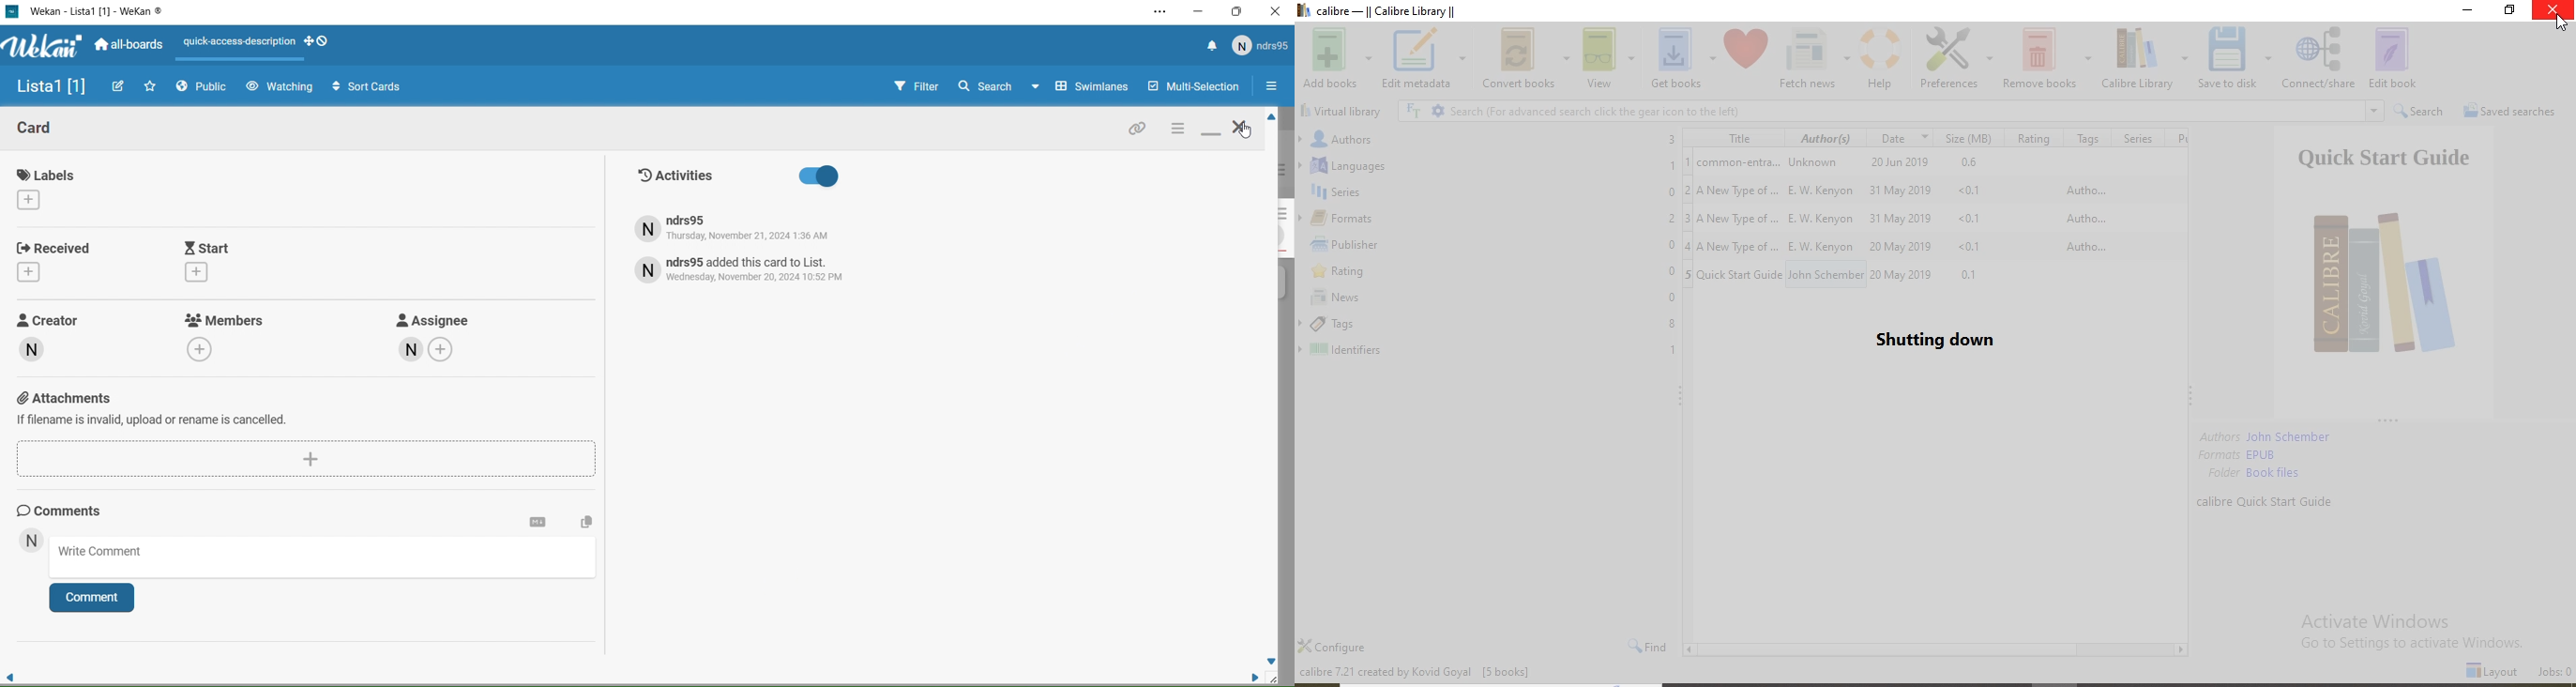 This screenshot has height=700, width=2576. What do you see at coordinates (1740, 191) in the screenshot?
I see `A New Type of ....` at bounding box center [1740, 191].